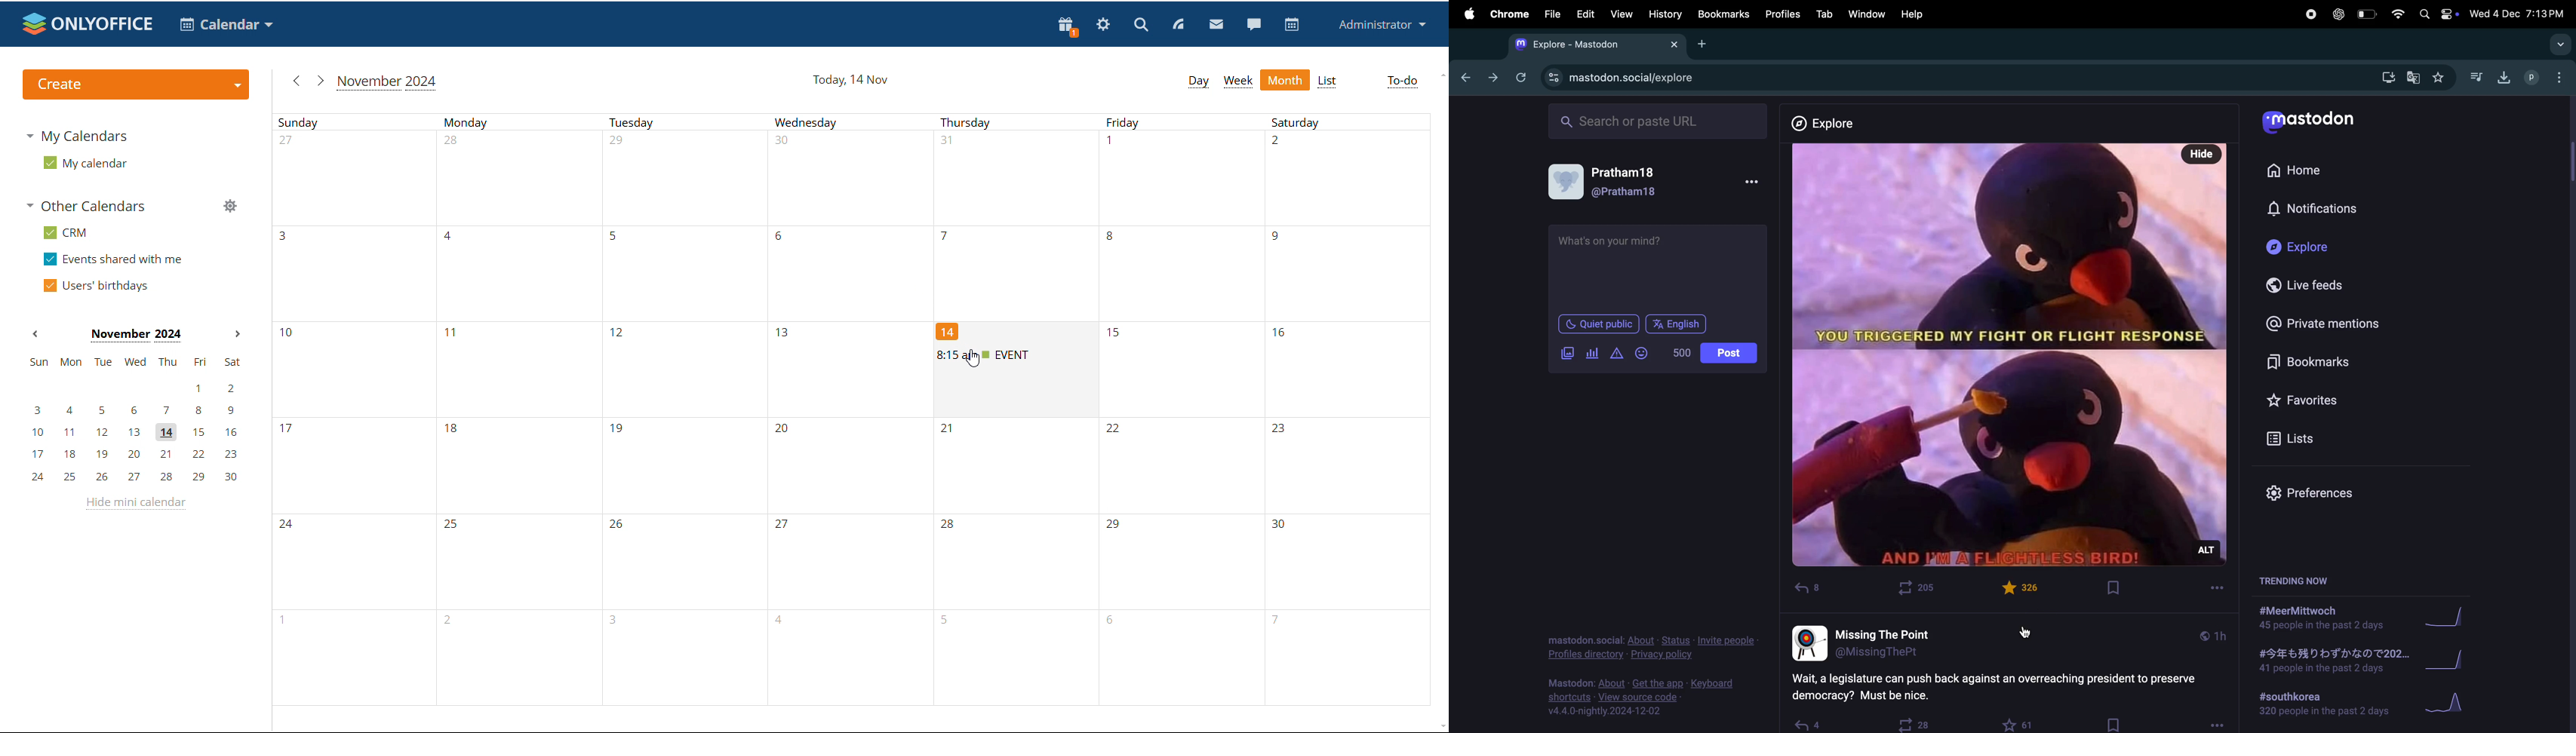  Describe the element at coordinates (1621, 77) in the screenshot. I see `mastdon` at that location.